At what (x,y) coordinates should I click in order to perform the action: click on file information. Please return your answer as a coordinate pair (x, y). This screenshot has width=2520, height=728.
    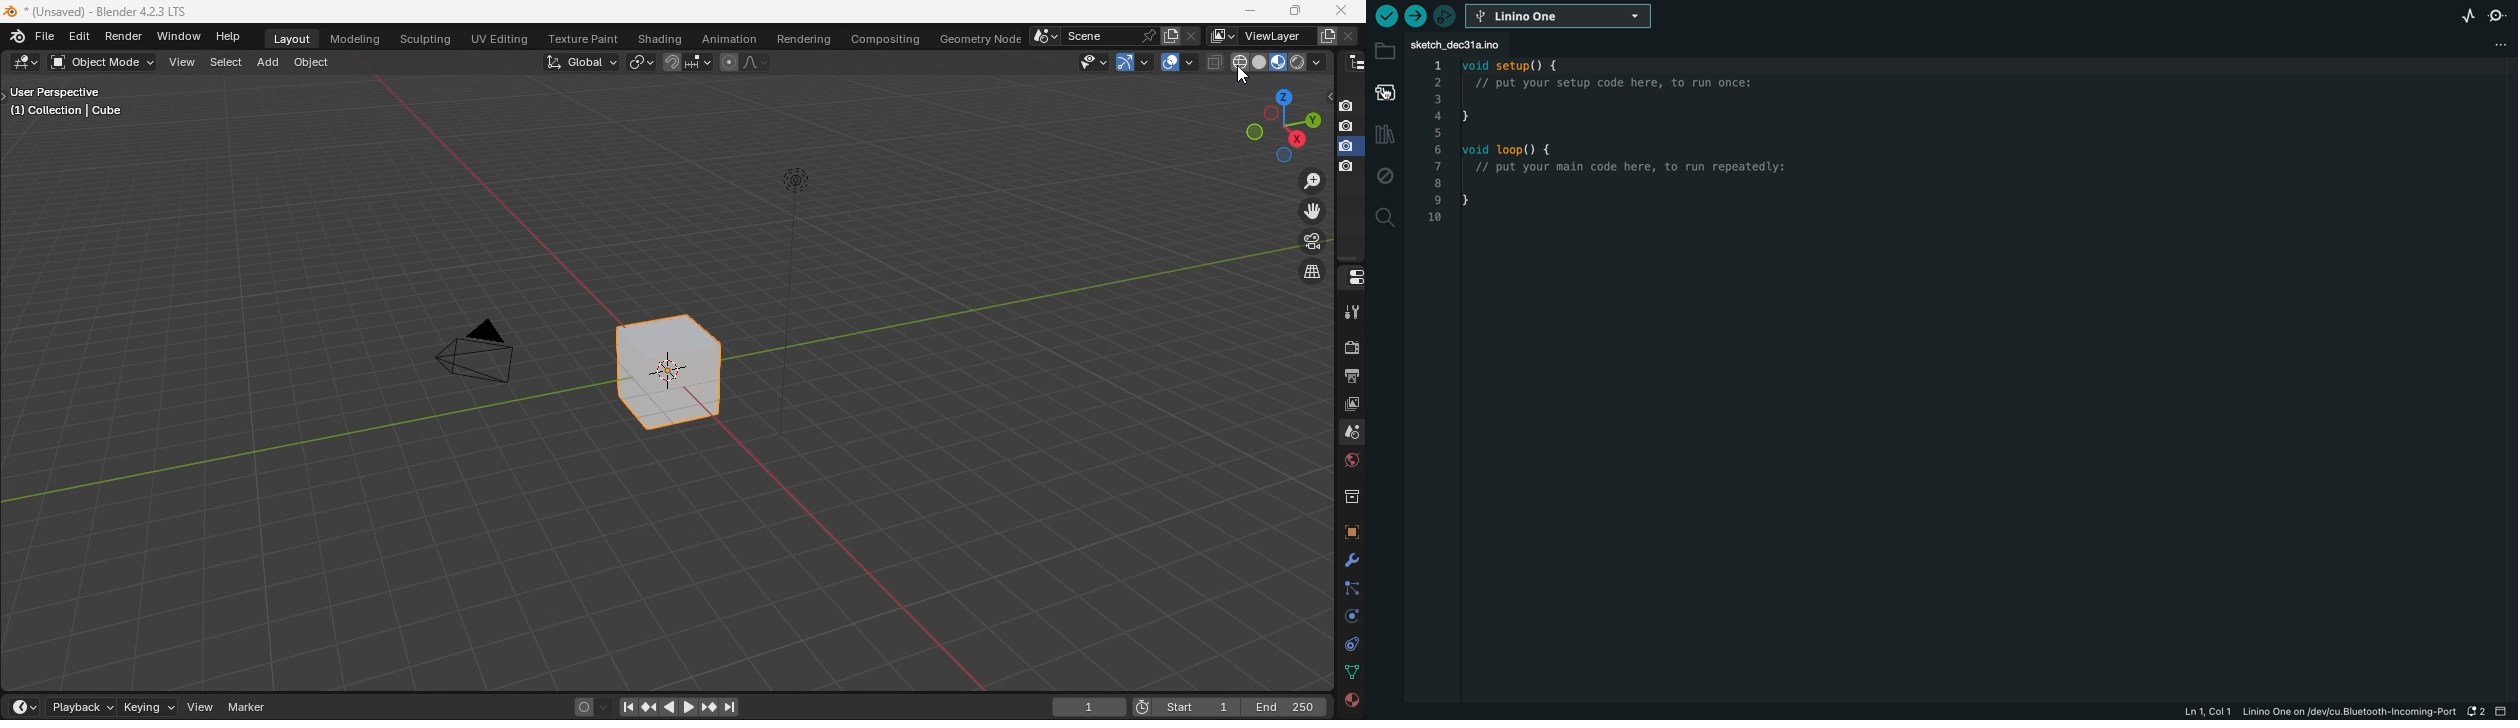
    Looking at the image, I should click on (2313, 713).